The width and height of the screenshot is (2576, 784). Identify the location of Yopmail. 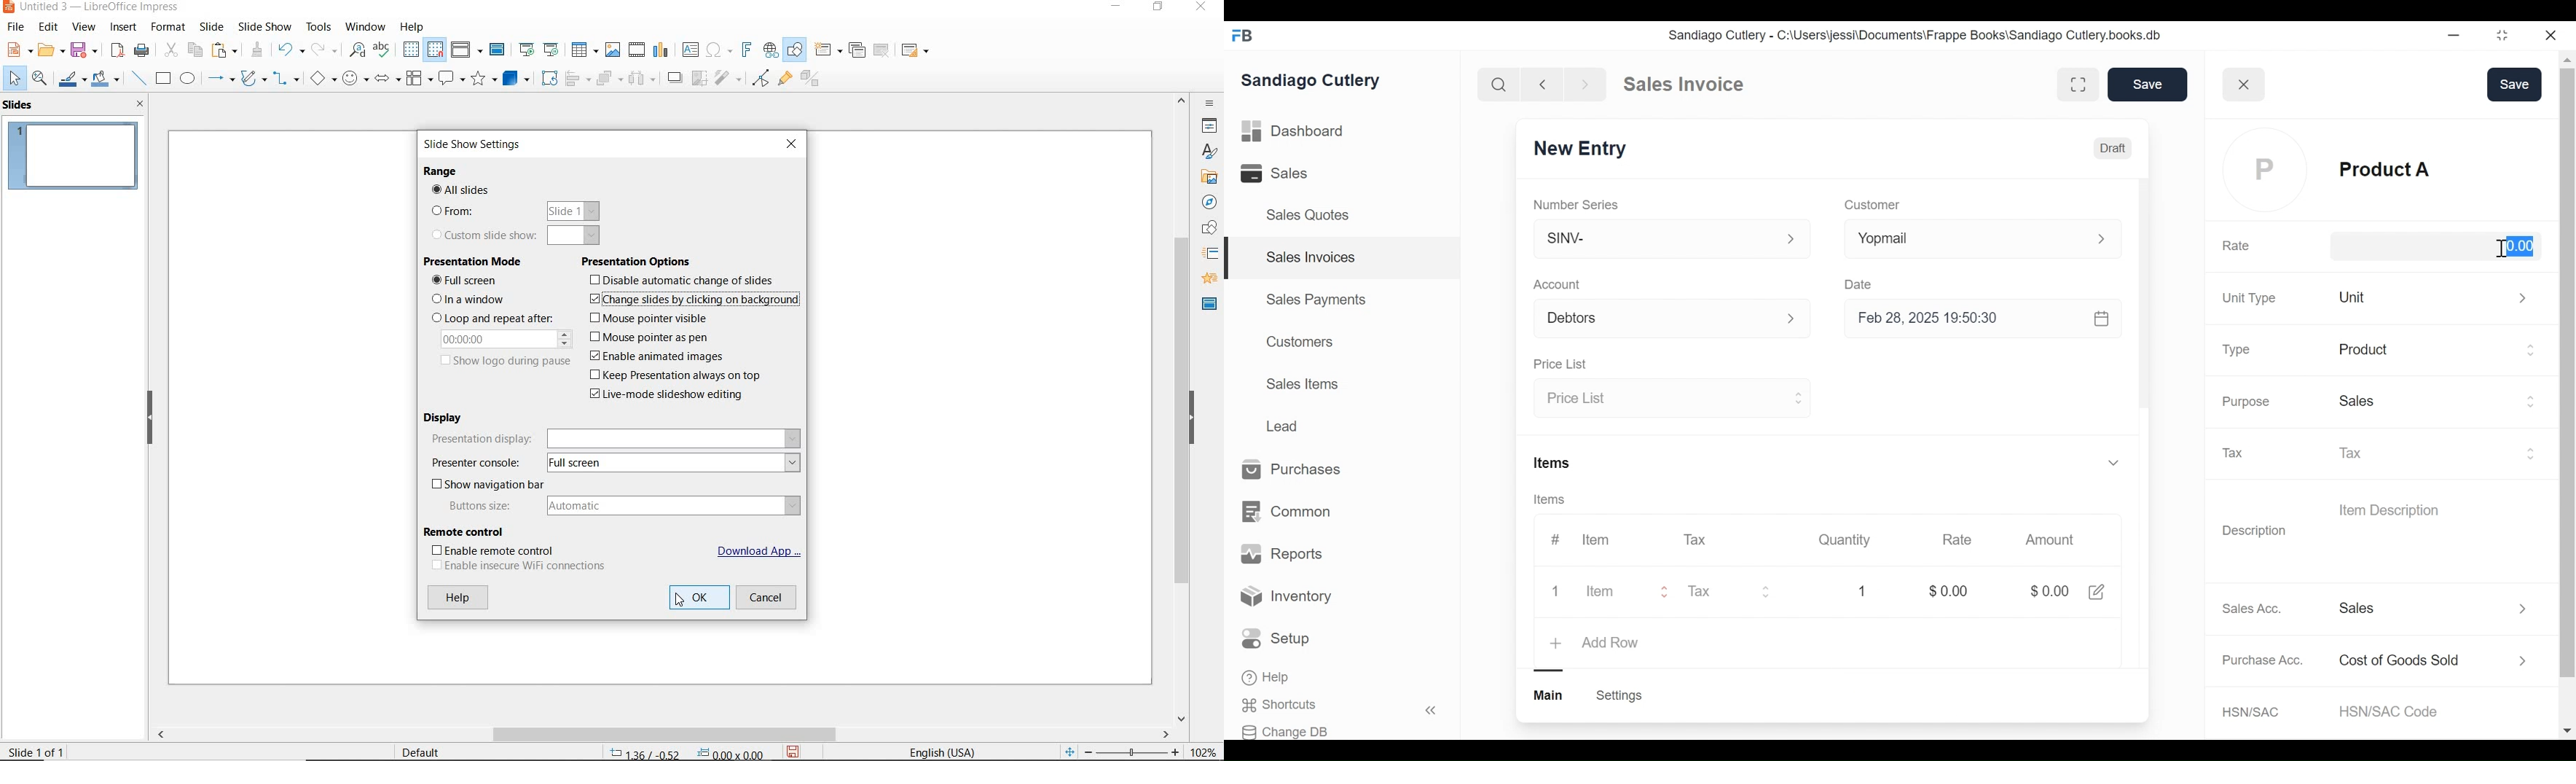
(1987, 239).